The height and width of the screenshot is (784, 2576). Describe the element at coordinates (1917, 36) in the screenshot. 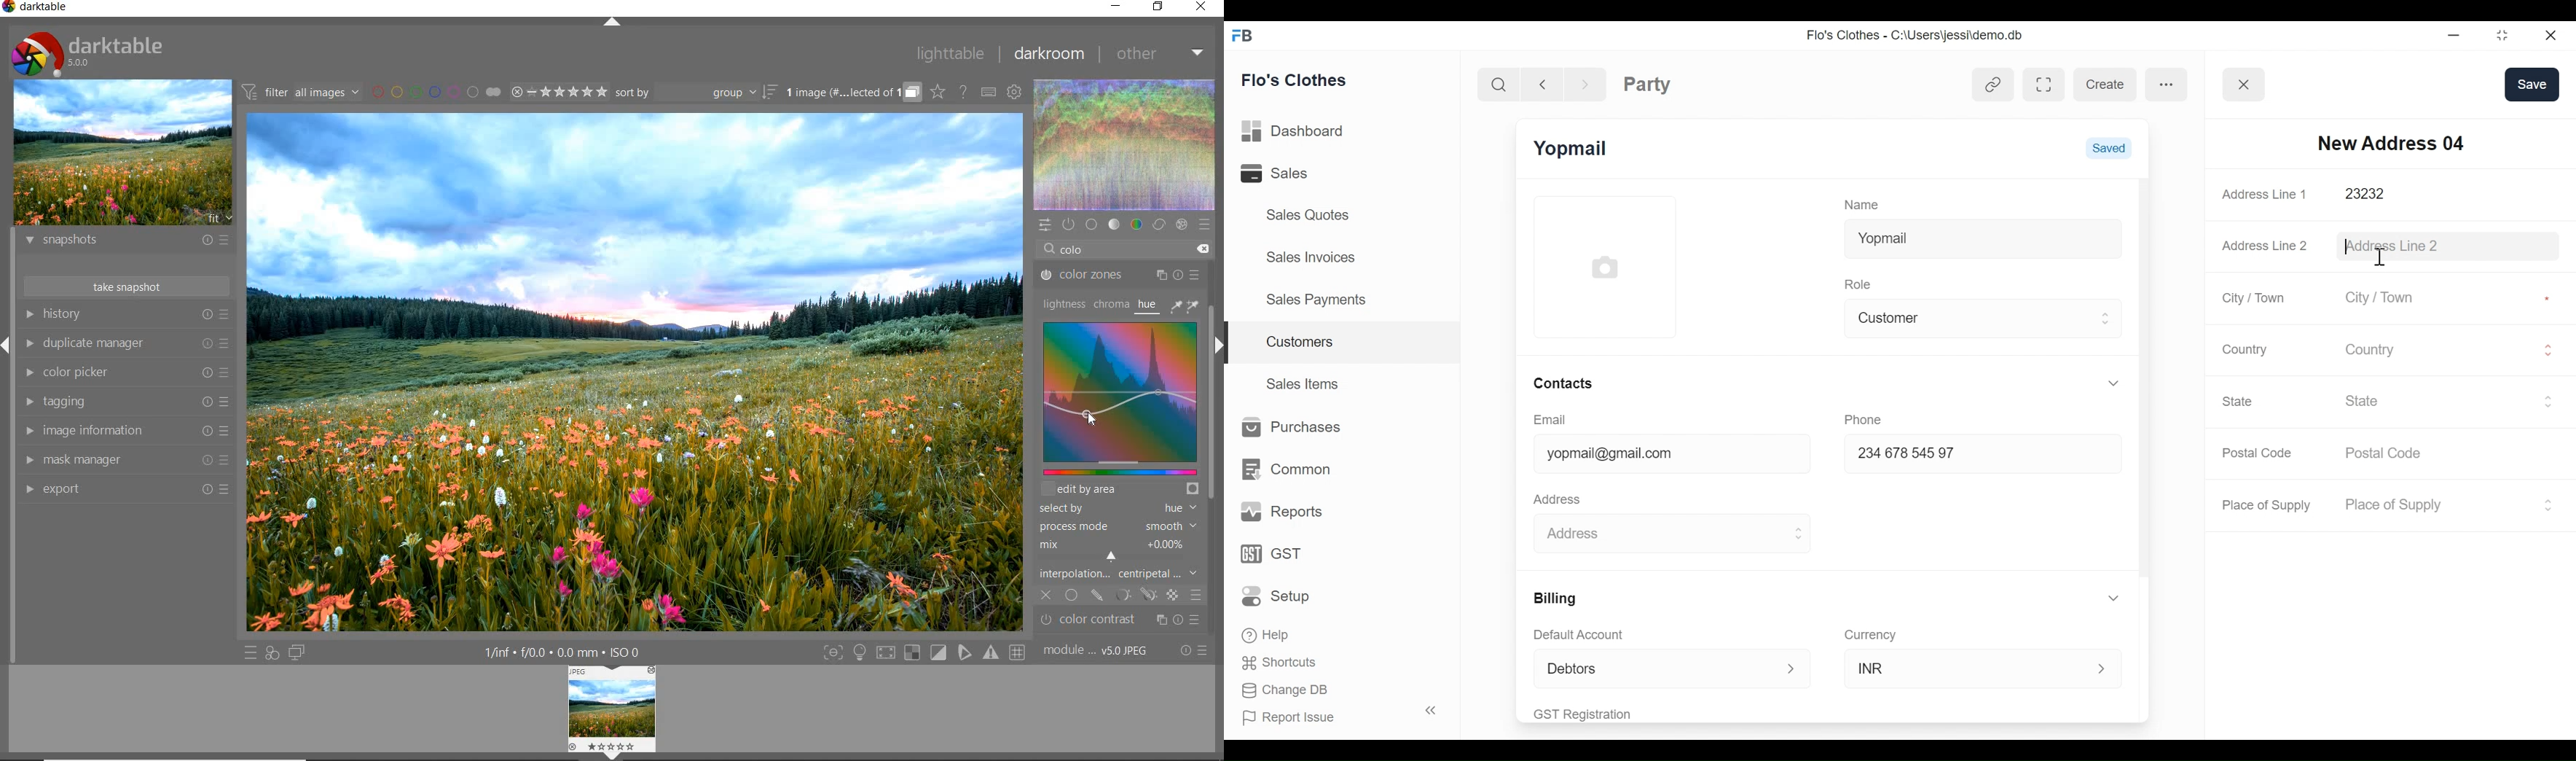

I see `Flo's Clothes - C:\Users\jessi\demo.db` at that location.